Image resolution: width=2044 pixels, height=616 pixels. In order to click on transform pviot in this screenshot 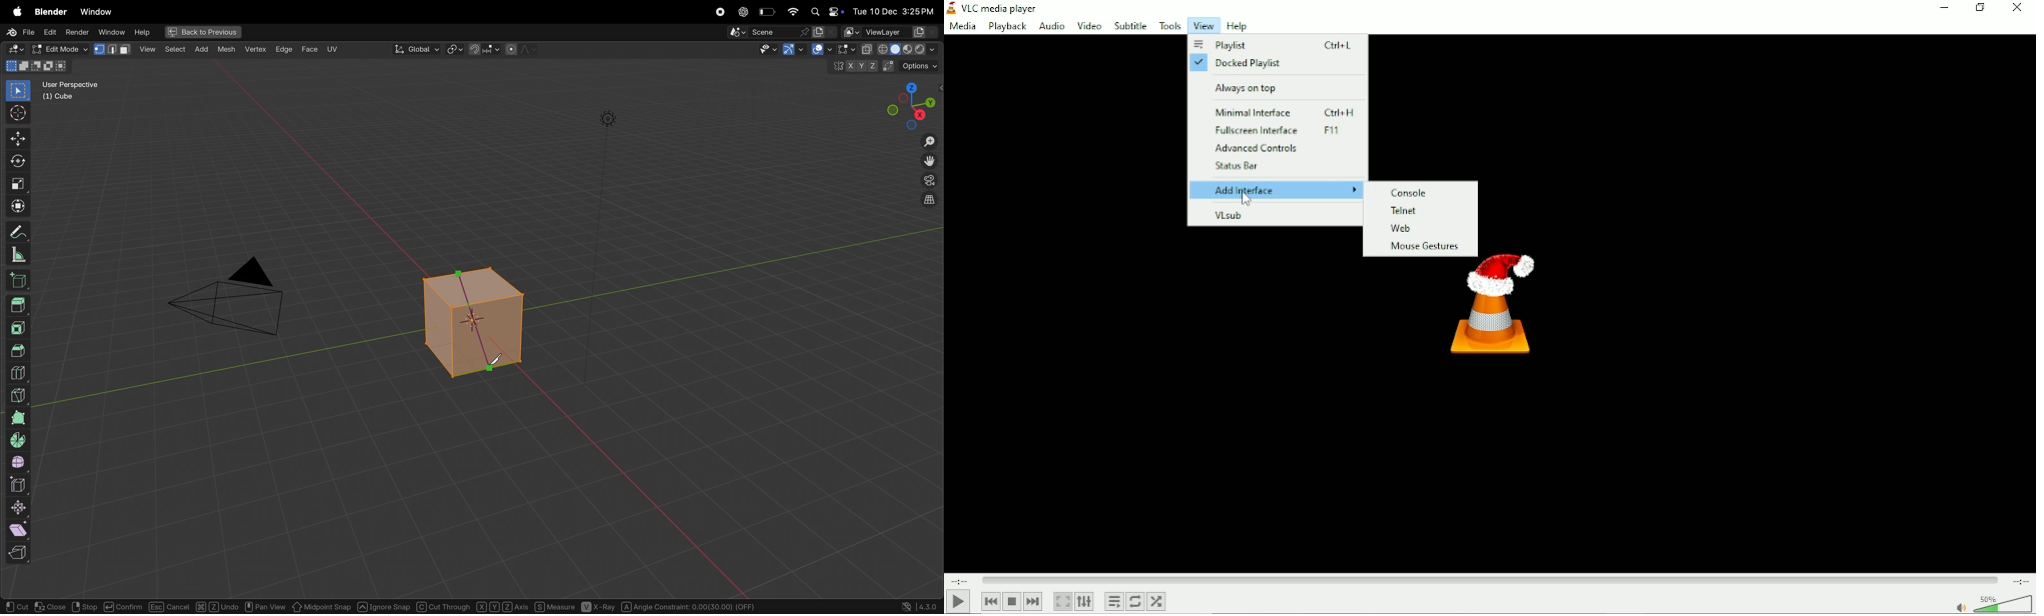, I will do `click(455, 50)`.